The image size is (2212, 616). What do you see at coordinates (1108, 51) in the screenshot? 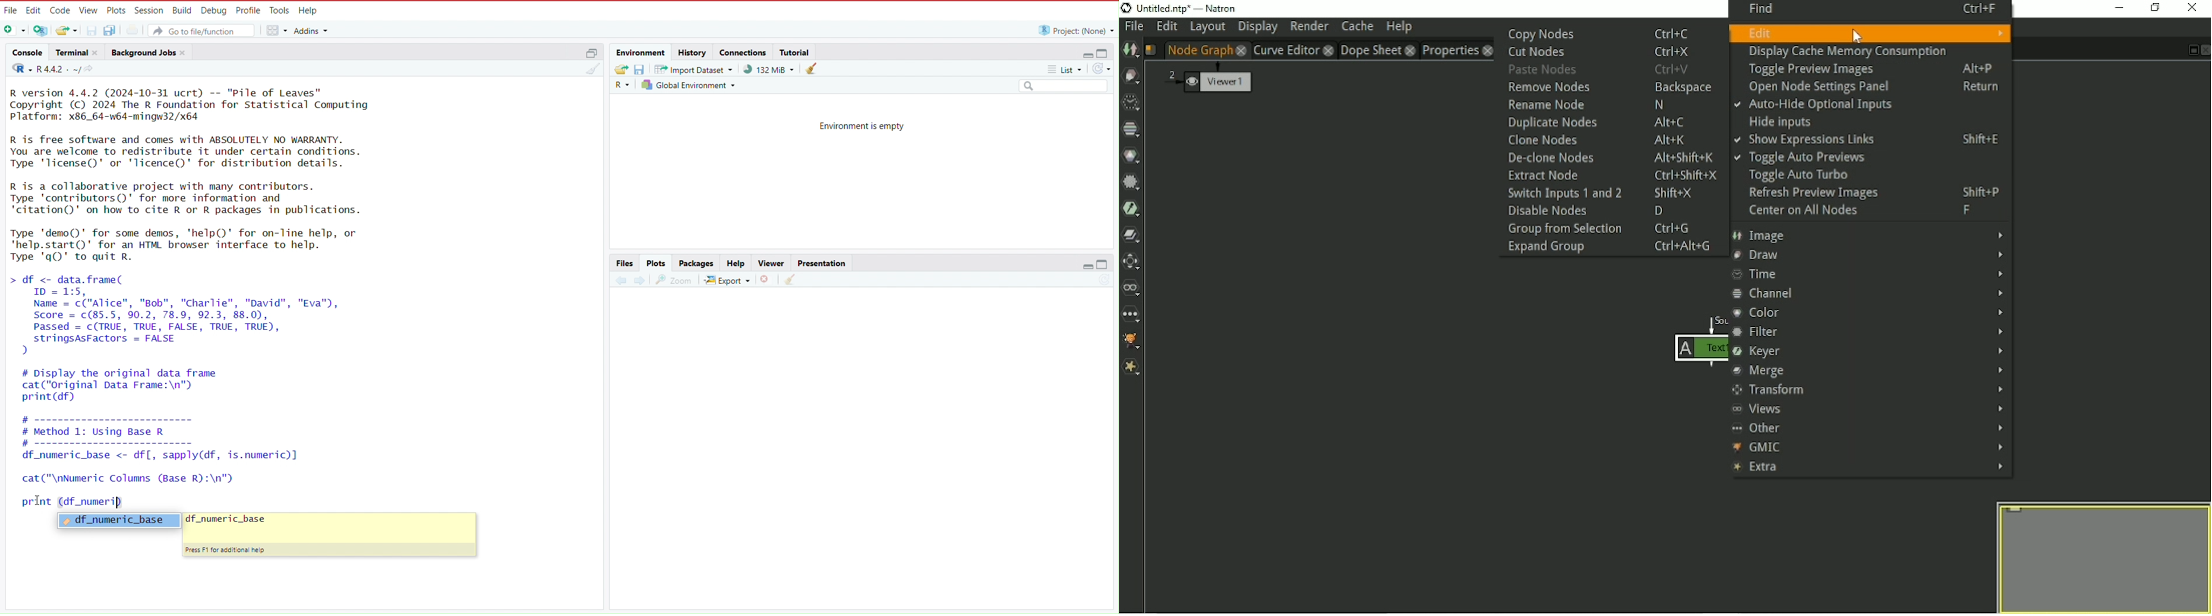
I see `maximize` at bounding box center [1108, 51].